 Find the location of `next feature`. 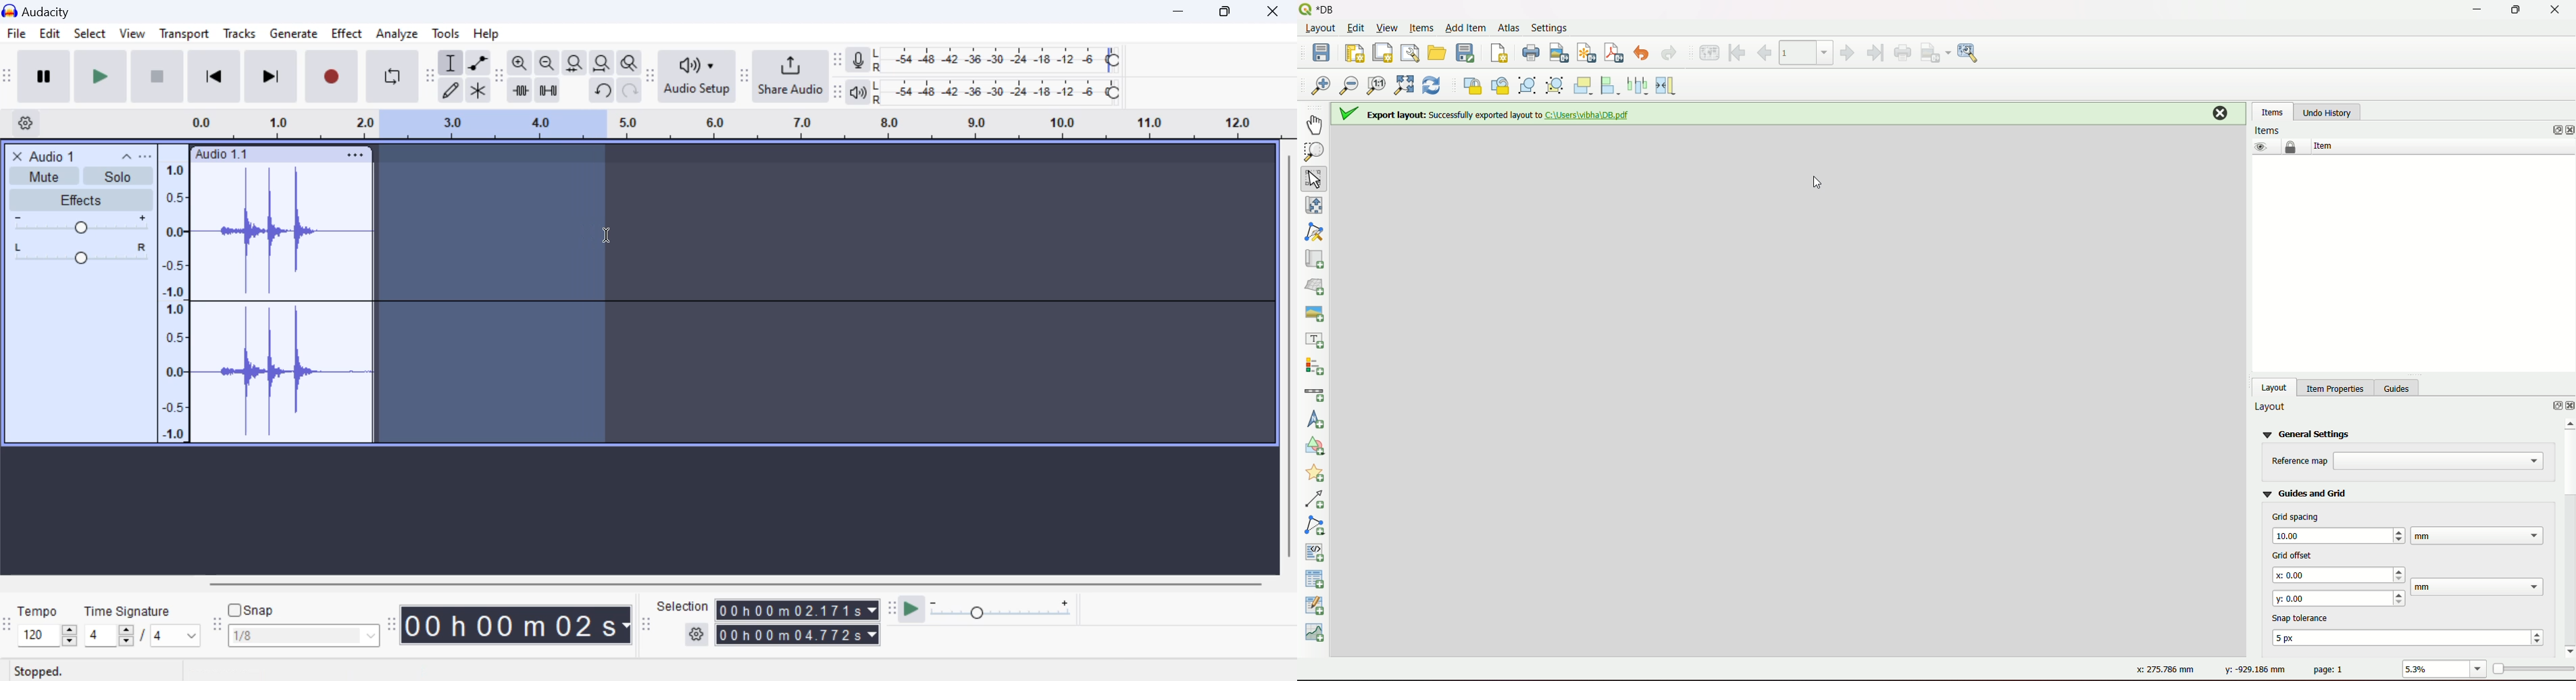

next feature is located at coordinates (1848, 53).